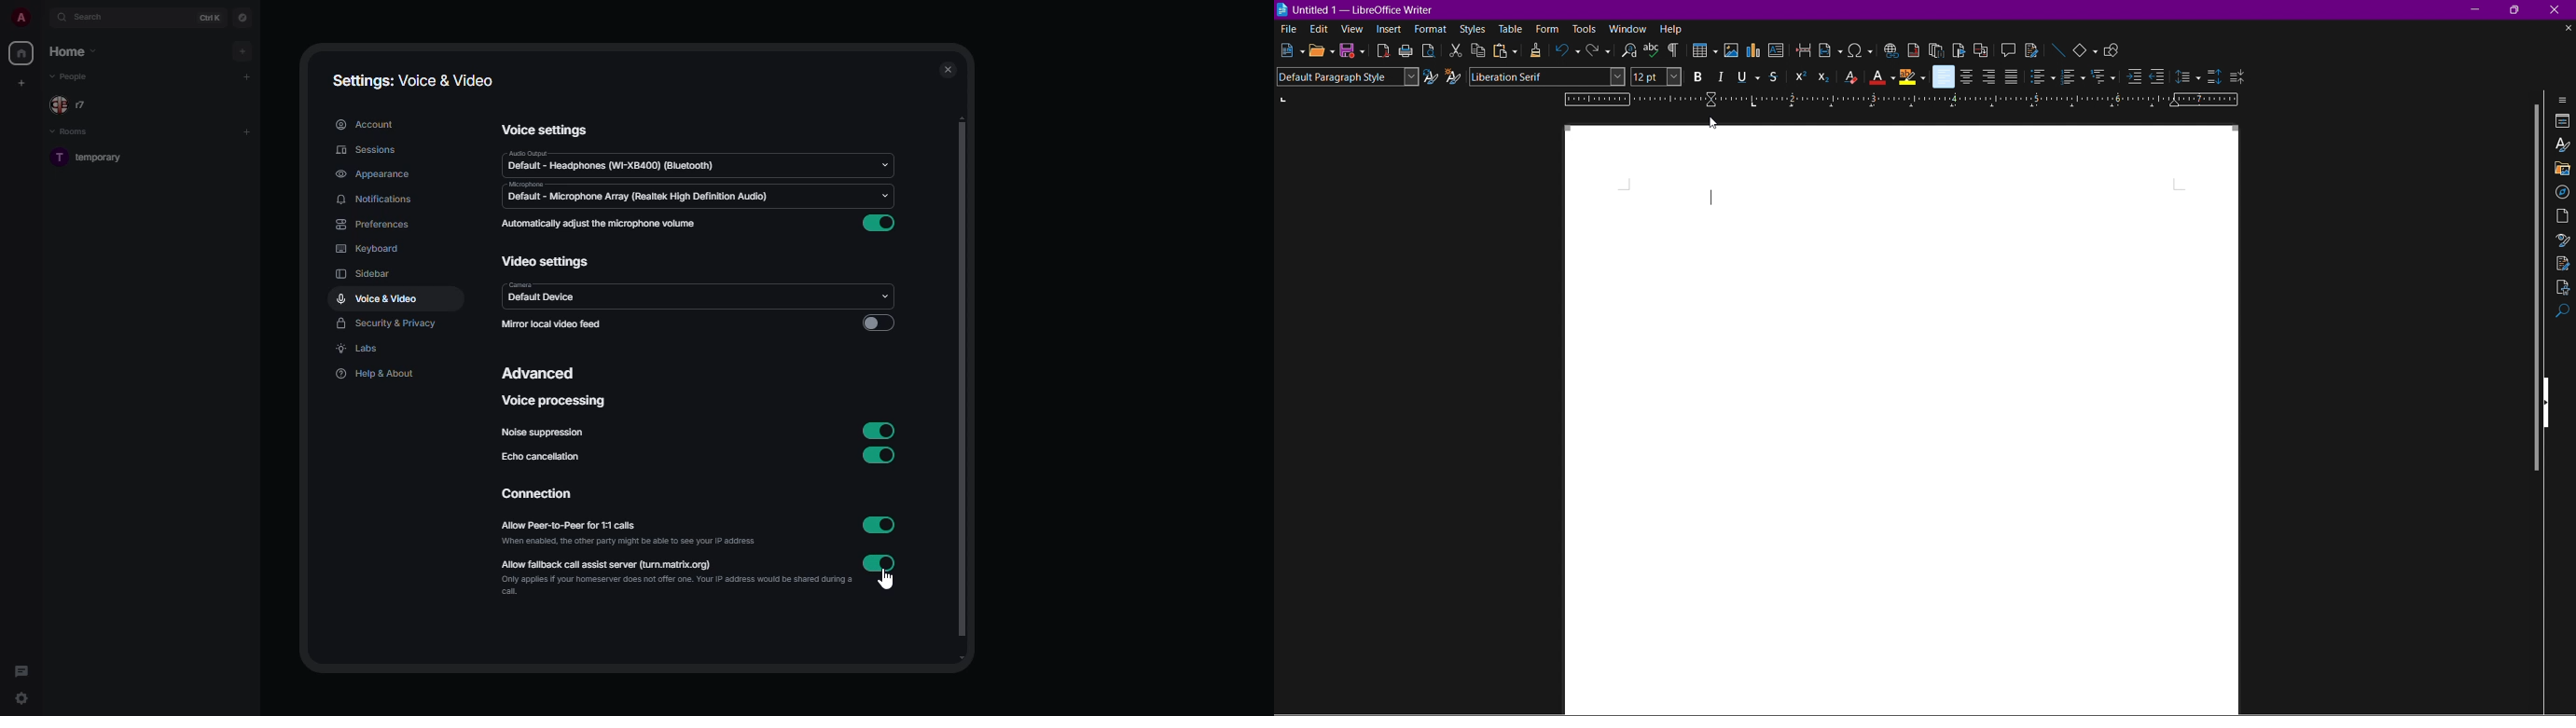  What do you see at coordinates (544, 129) in the screenshot?
I see `voice settings` at bounding box center [544, 129].